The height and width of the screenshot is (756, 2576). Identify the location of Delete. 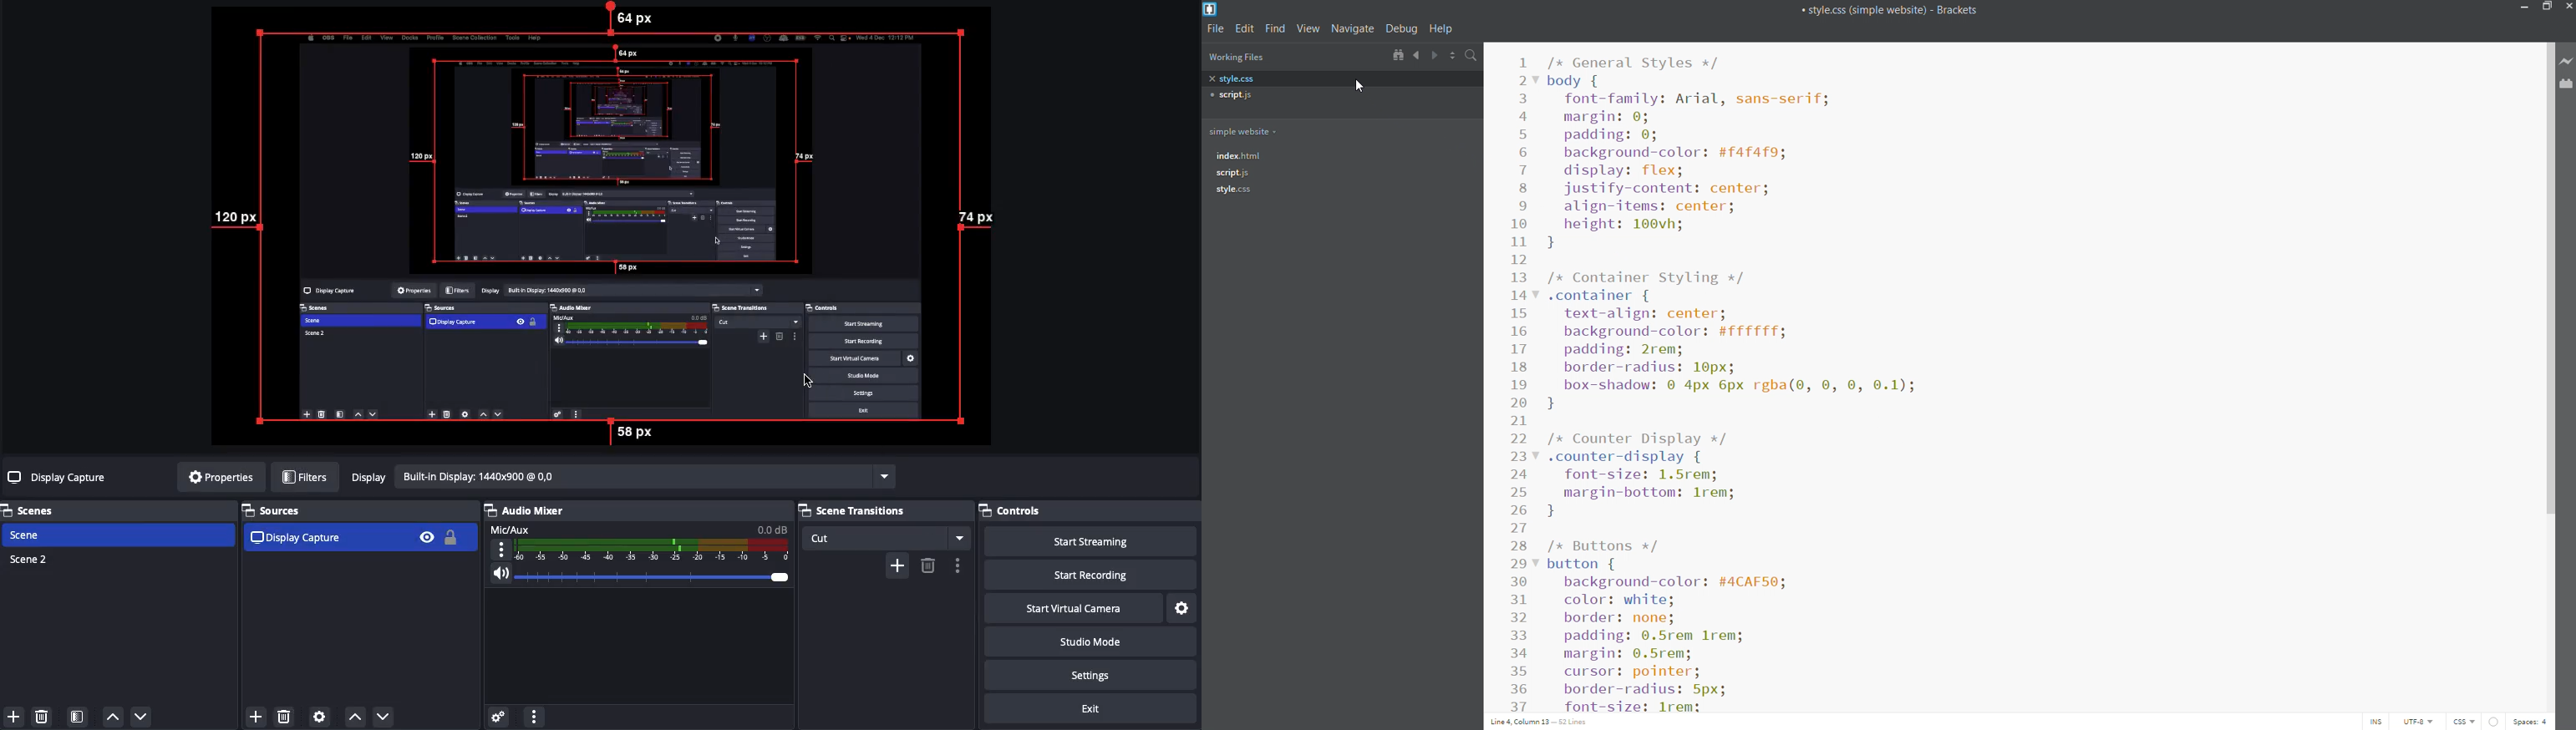
(285, 713).